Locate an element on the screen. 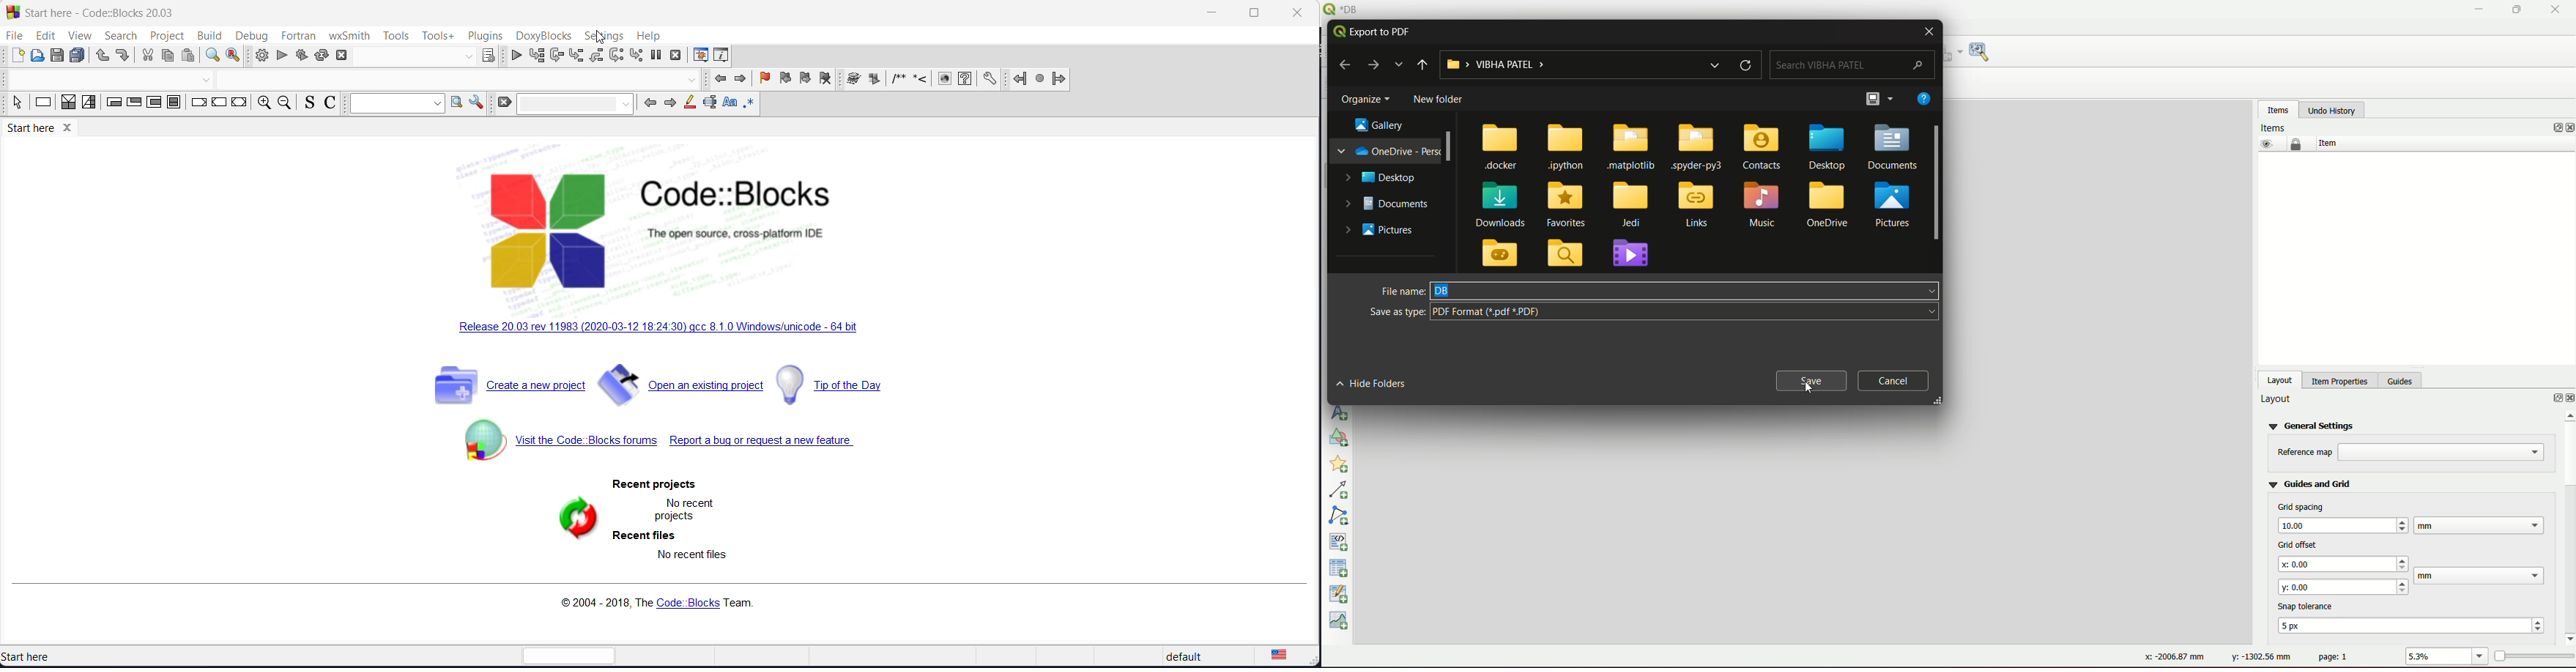  DoxyBlocks is located at coordinates (544, 35).